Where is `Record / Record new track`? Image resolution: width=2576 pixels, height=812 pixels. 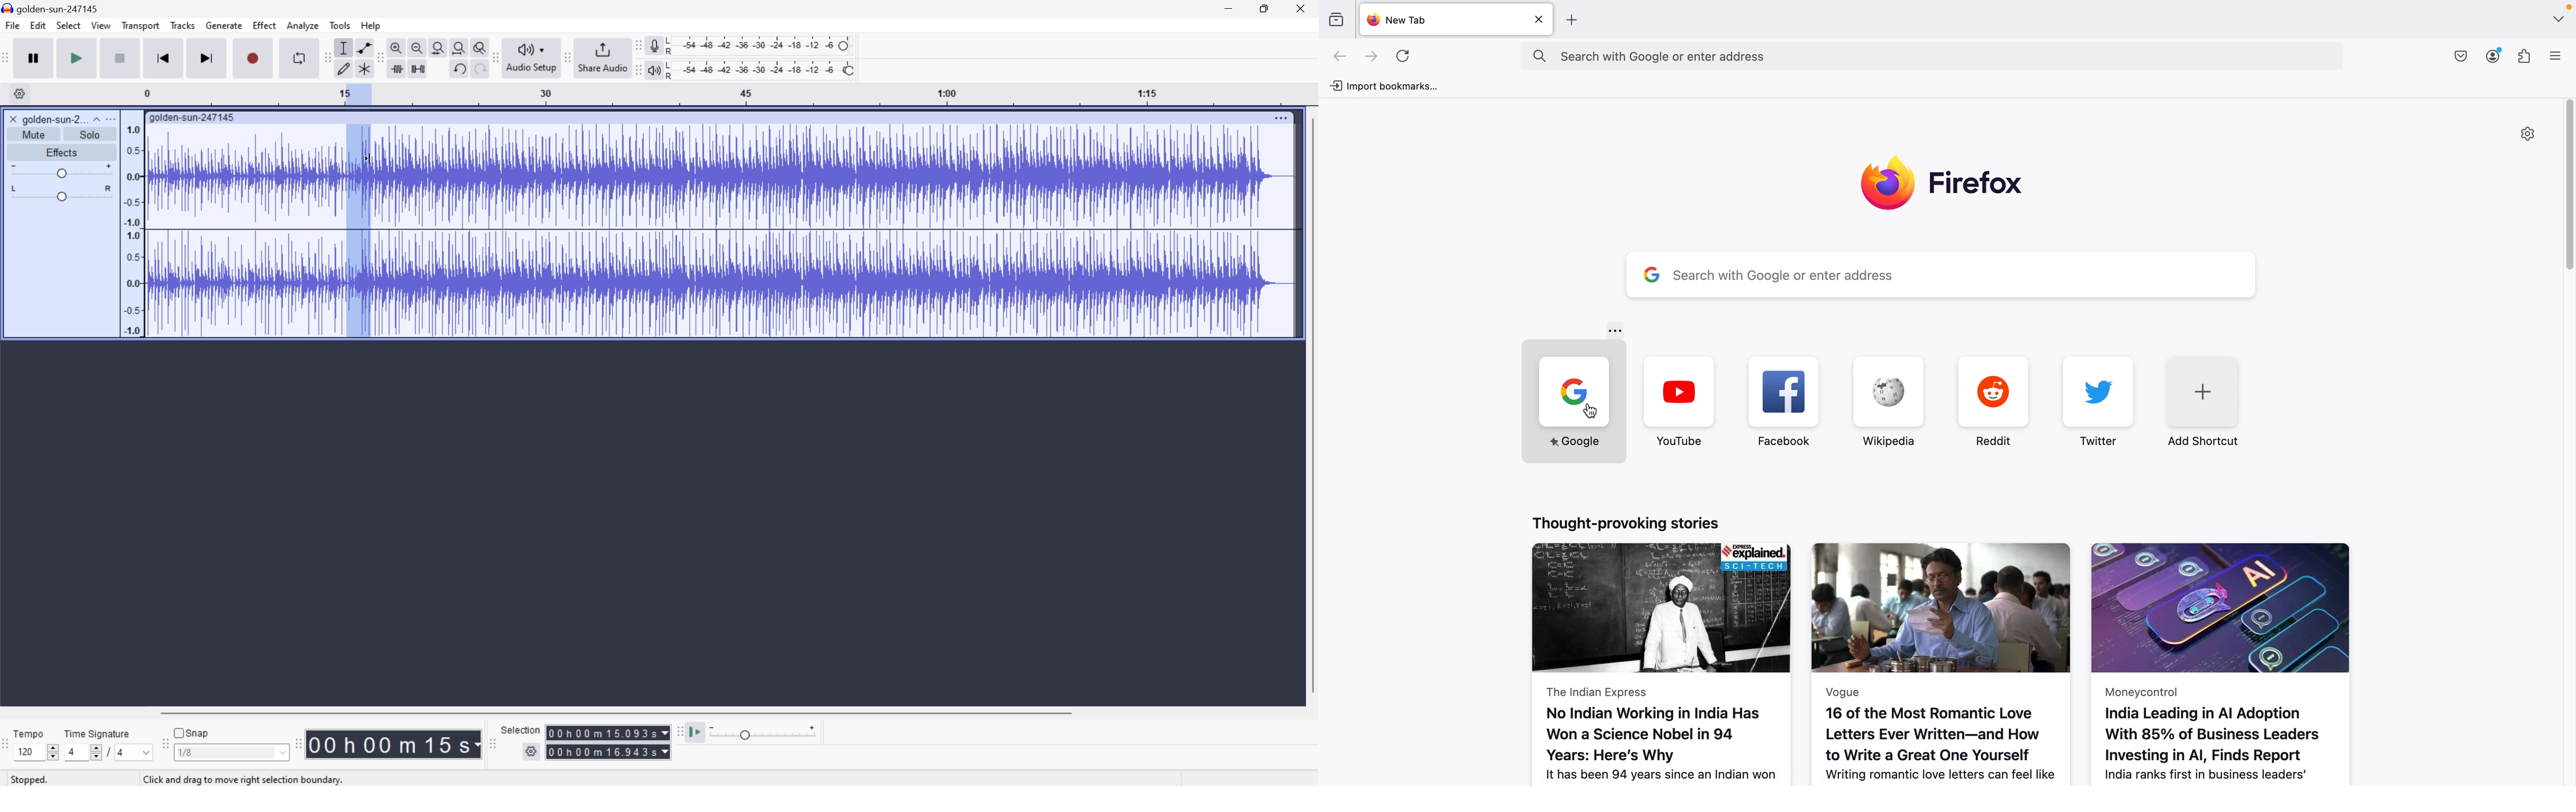 Record / Record new track is located at coordinates (254, 58).